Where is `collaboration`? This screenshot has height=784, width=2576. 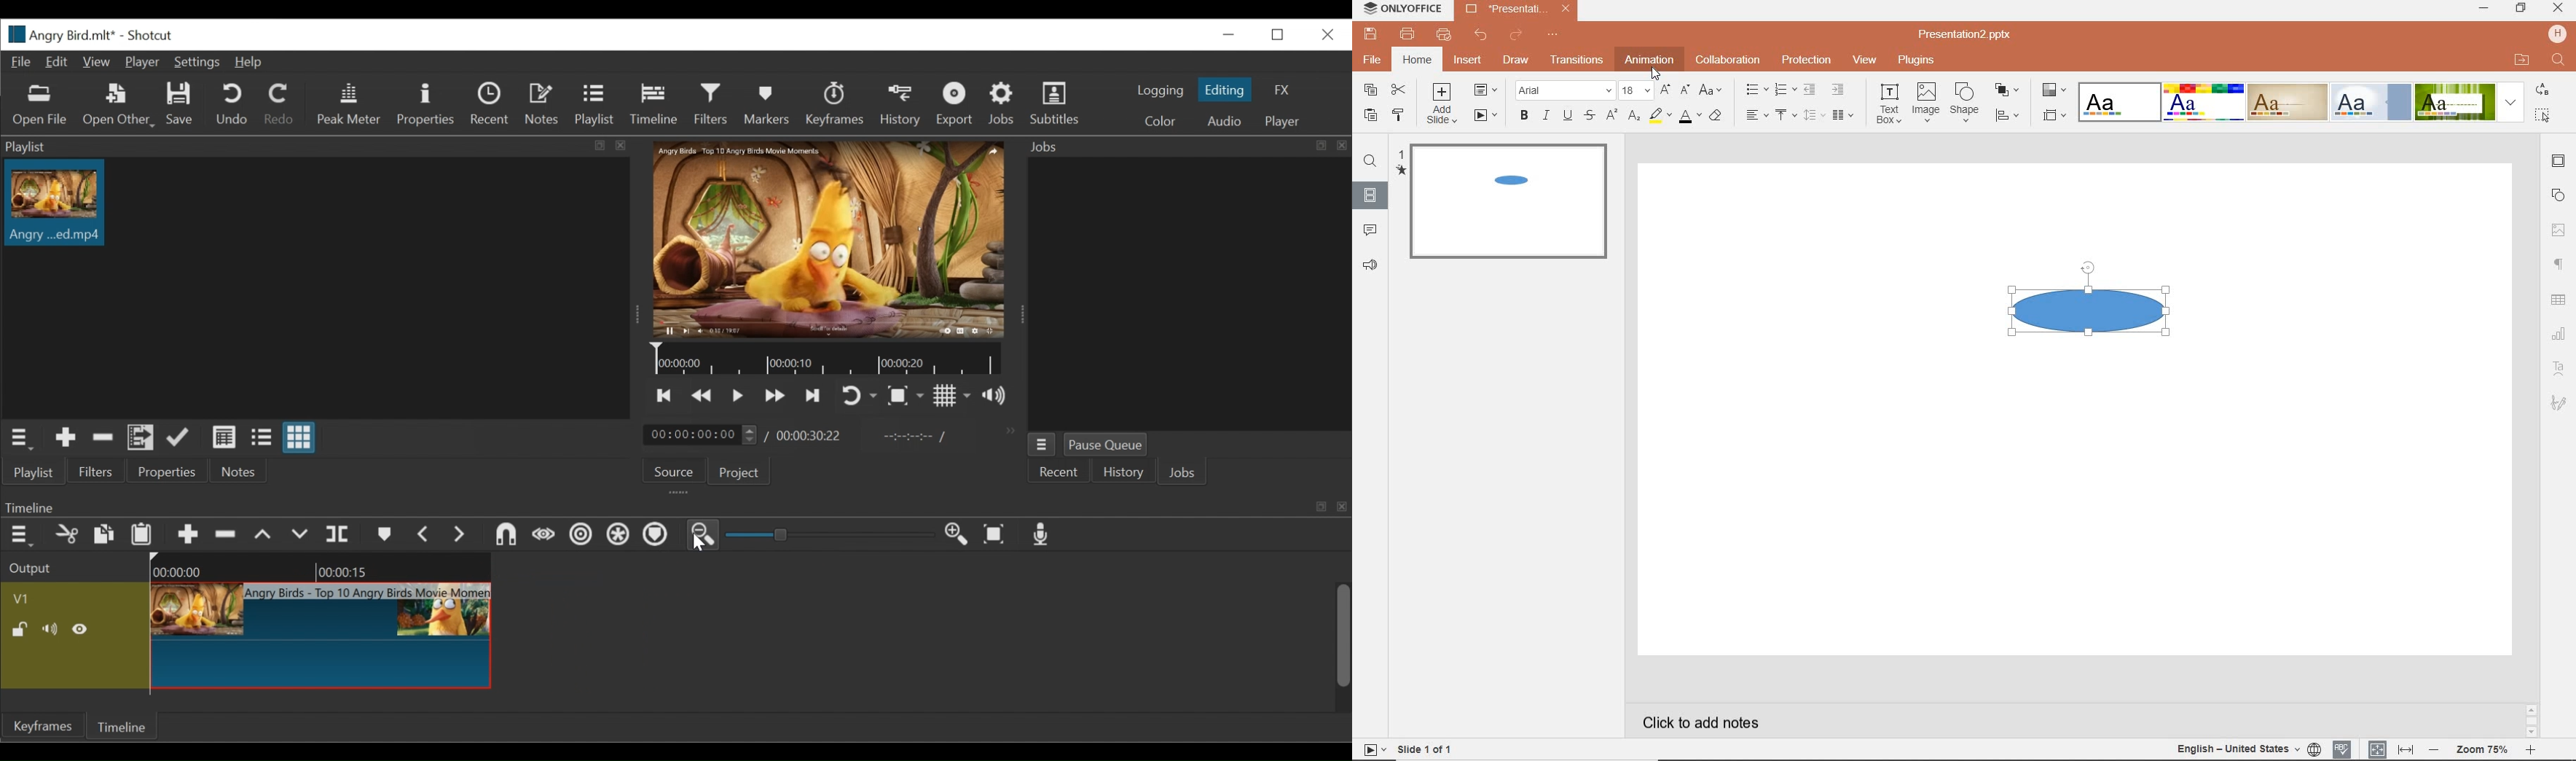 collaboration is located at coordinates (1730, 61).